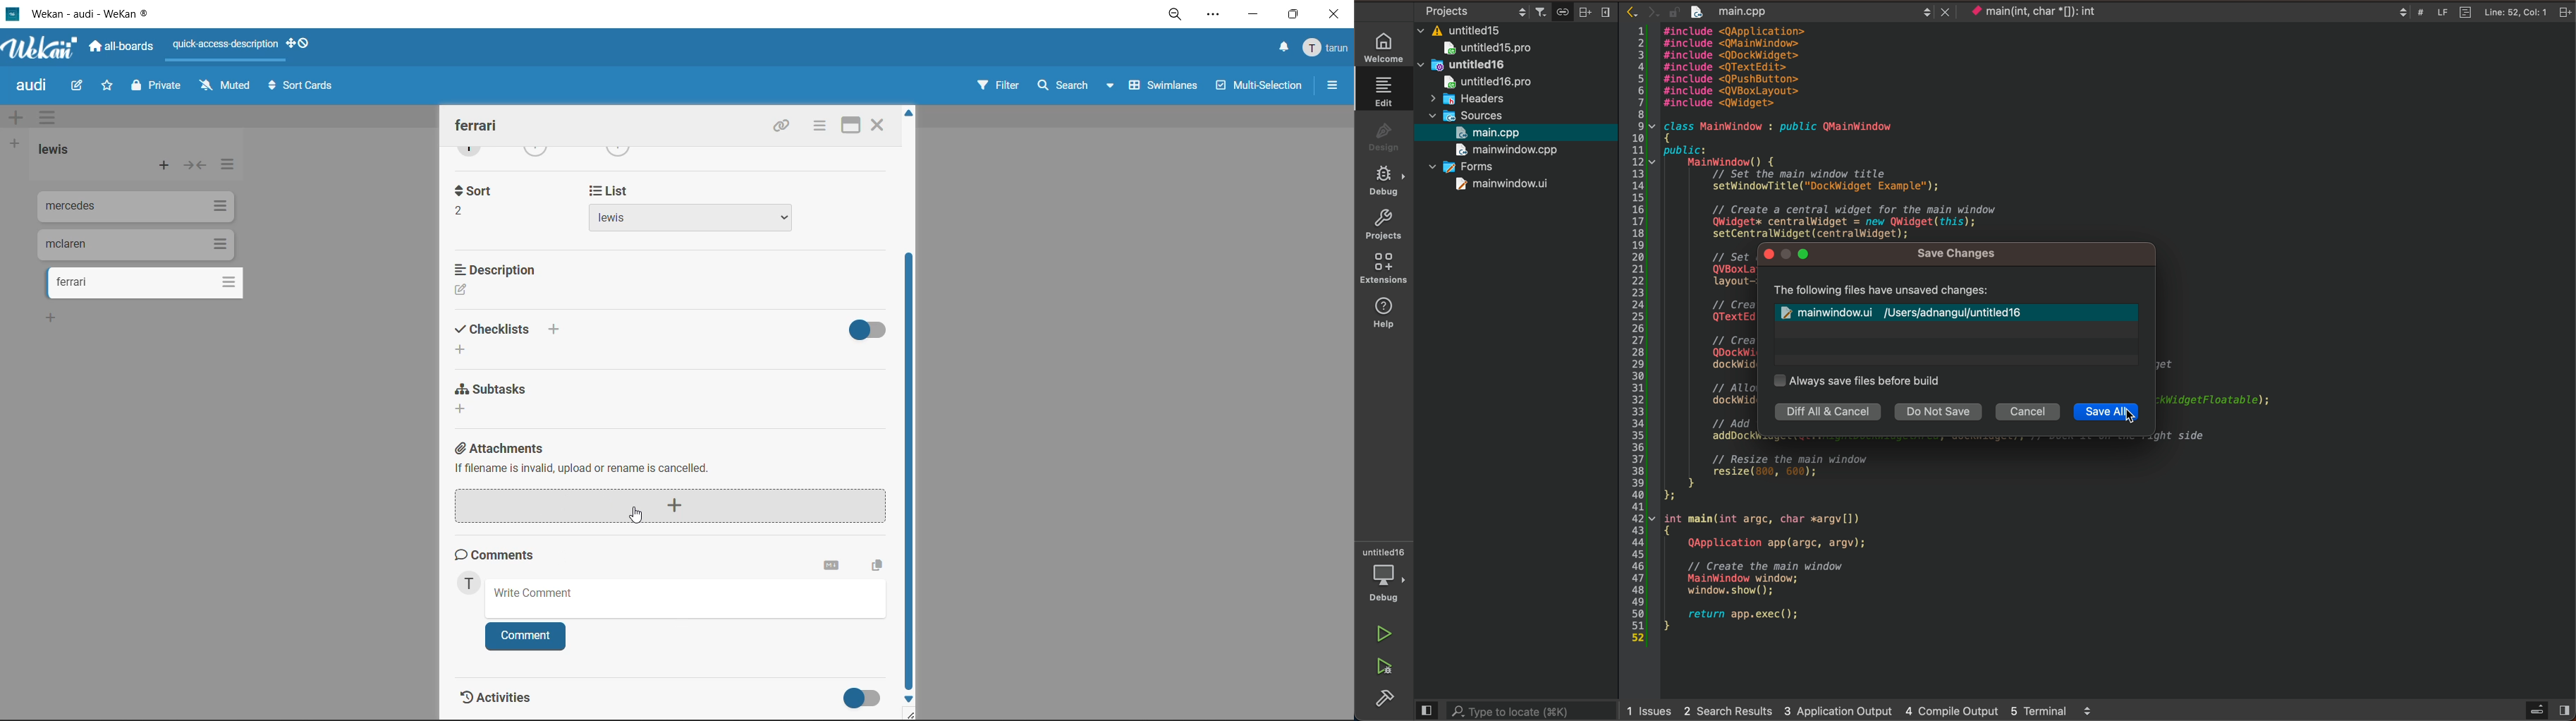 This screenshot has height=728, width=2576. What do you see at coordinates (1477, 9) in the screenshot?
I see `object settings` at bounding box center [1477, 9].